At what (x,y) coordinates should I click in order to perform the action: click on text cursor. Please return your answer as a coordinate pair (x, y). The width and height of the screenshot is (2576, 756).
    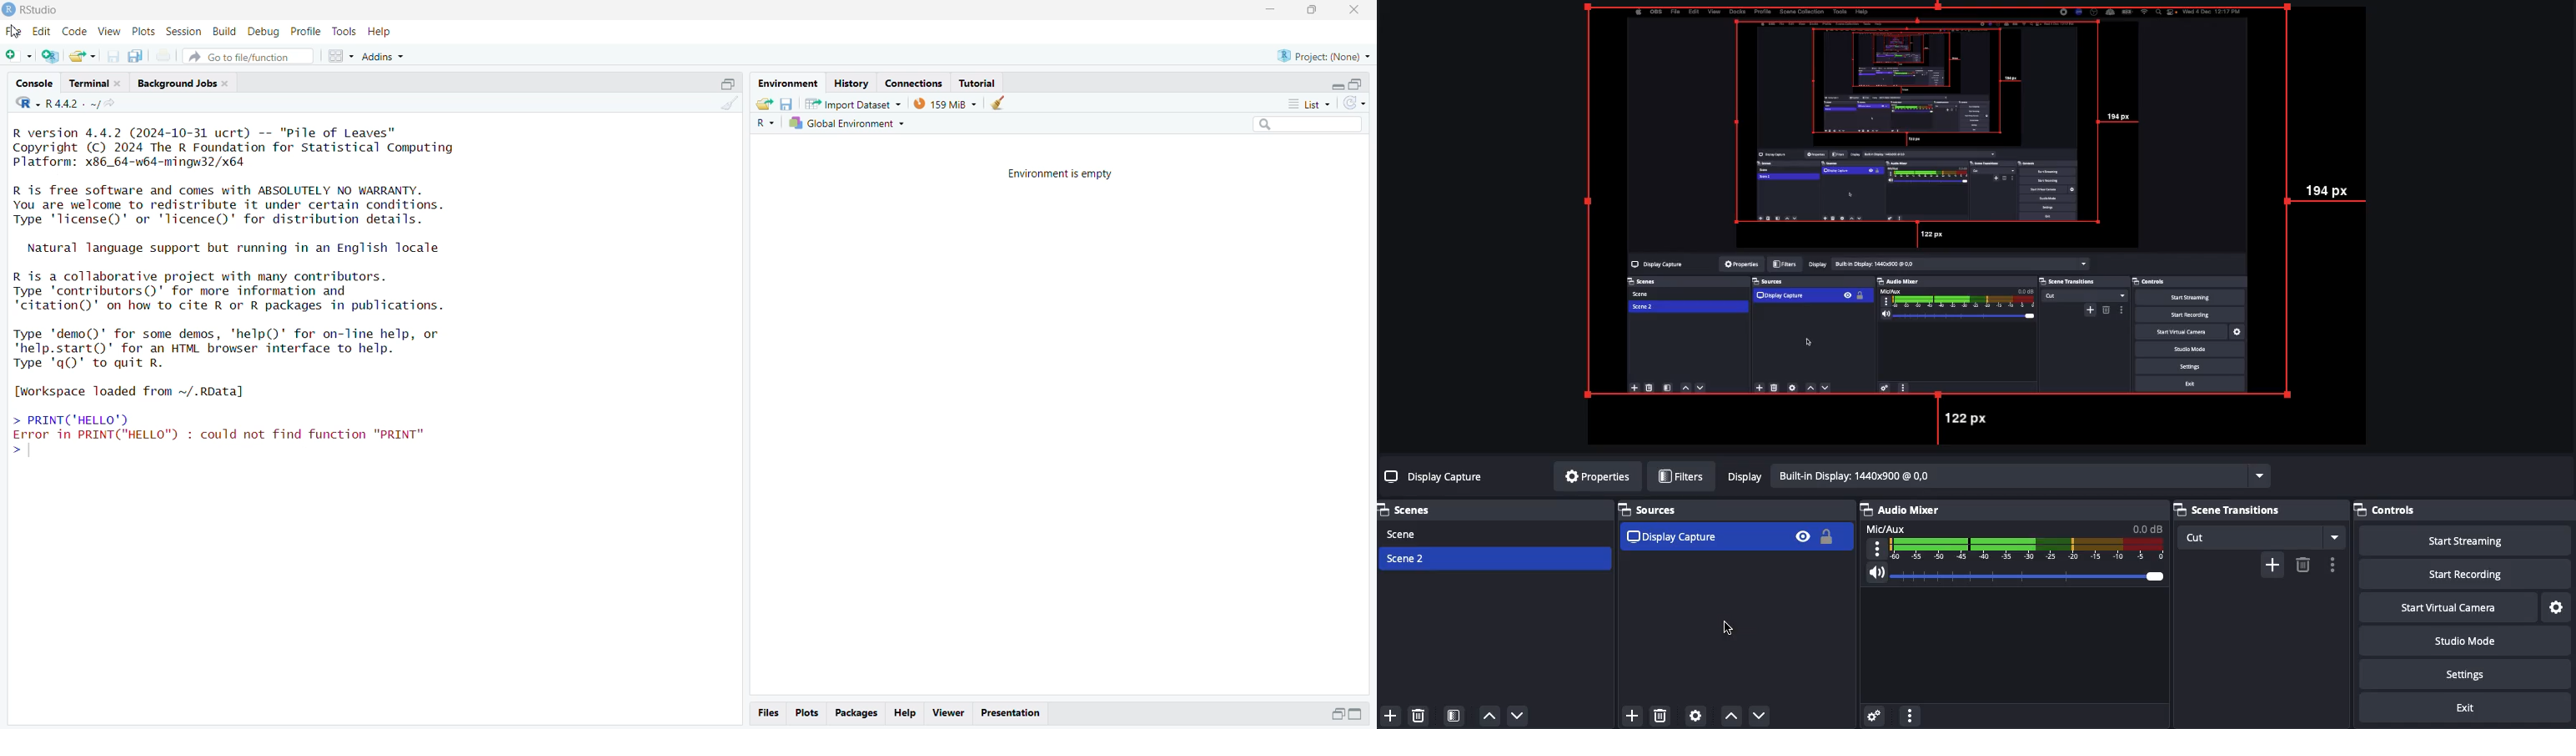
    Looking at the image, I should click on (29, 451).